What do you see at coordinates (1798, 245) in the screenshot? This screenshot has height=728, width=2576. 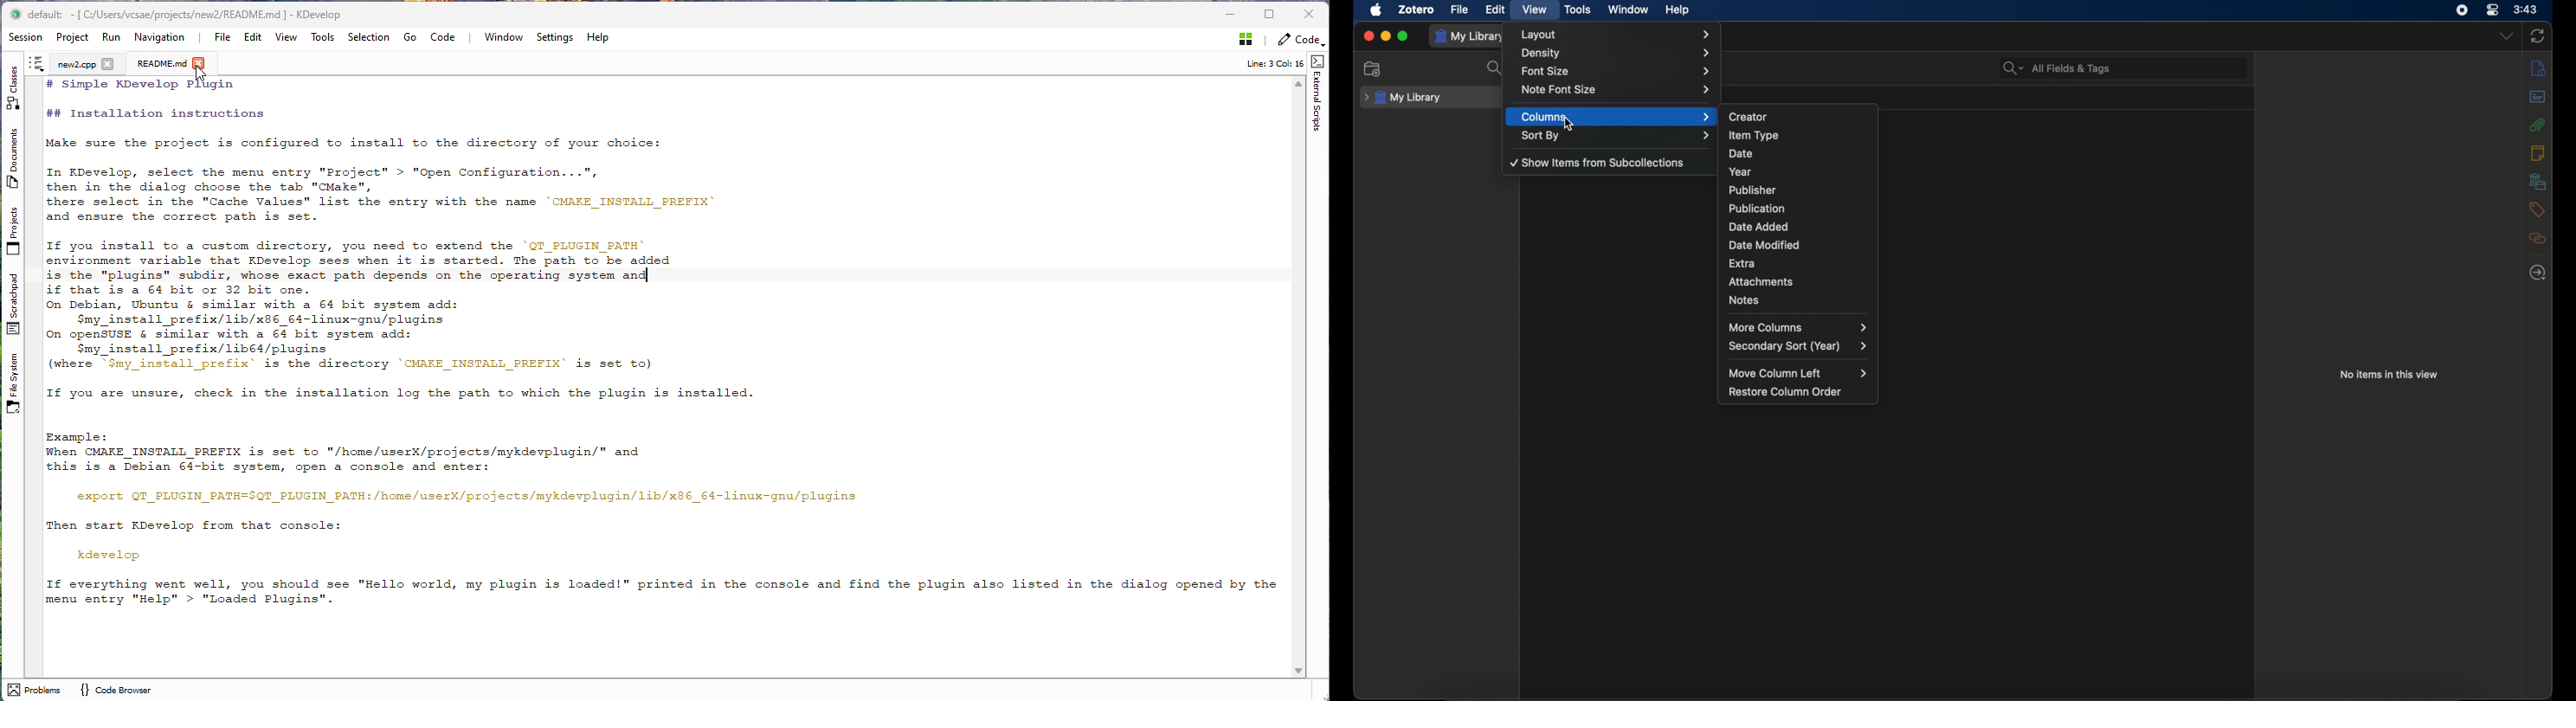 I see `date modified` at bounding box center [1798, 245].